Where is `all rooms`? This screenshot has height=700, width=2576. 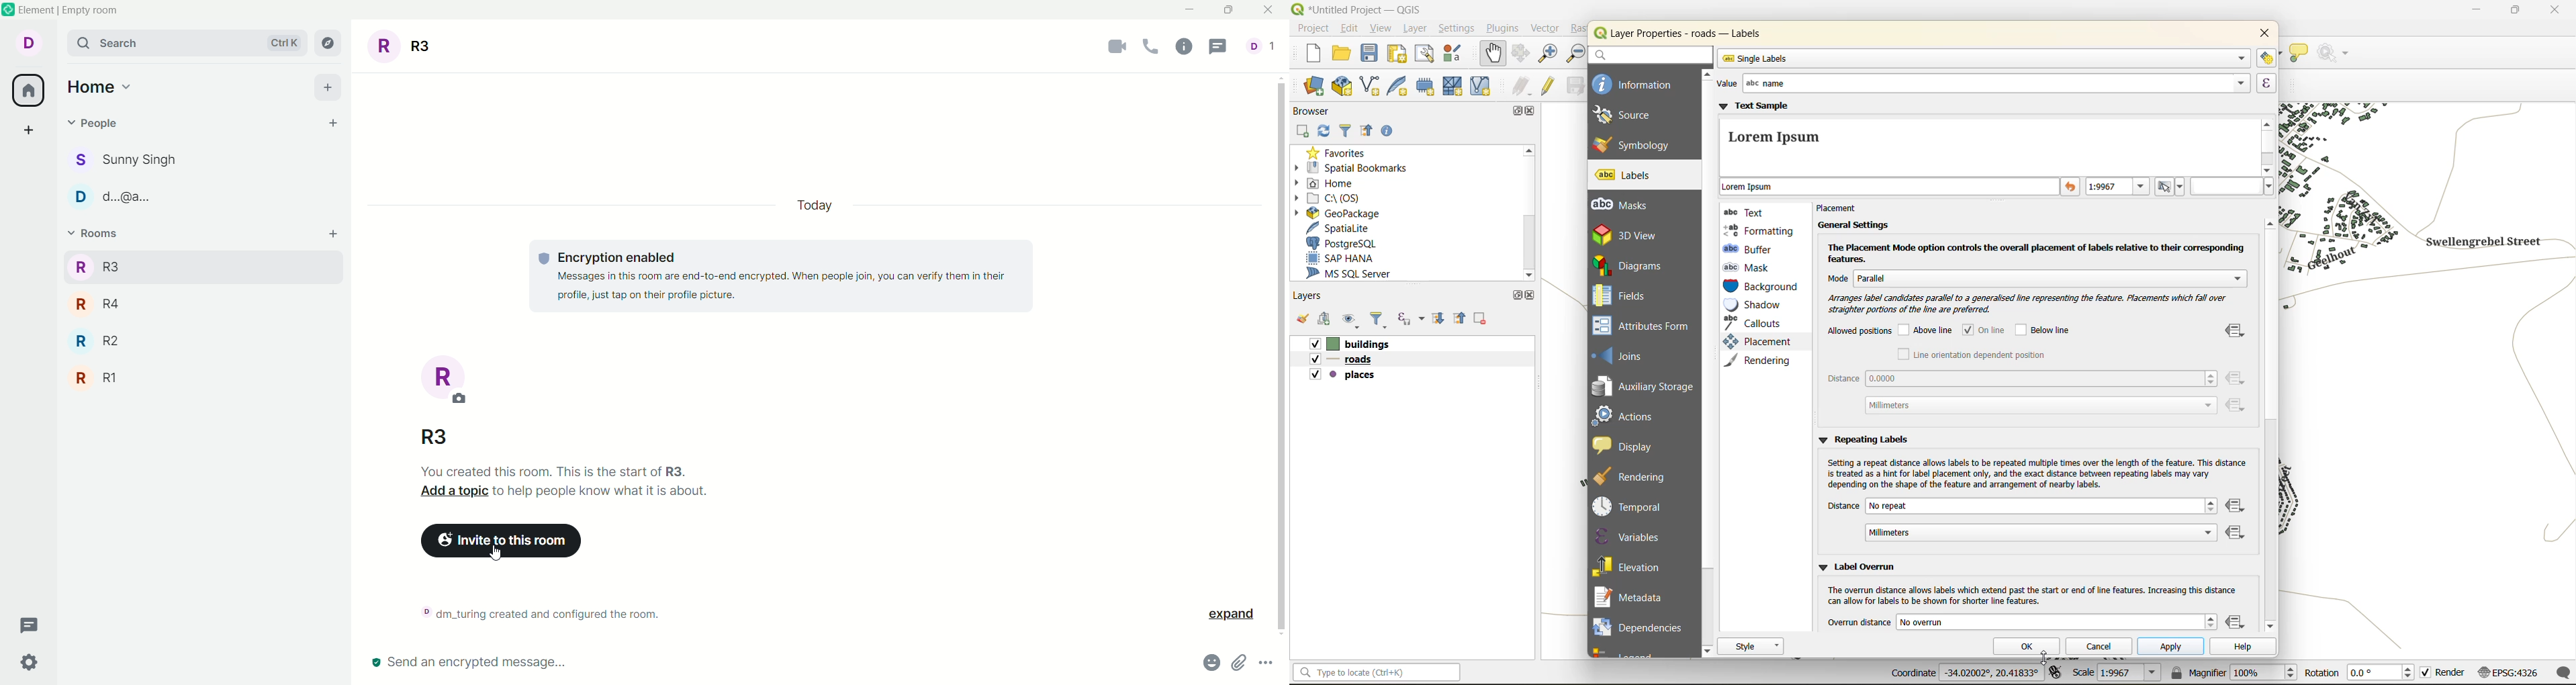
all rooms is located at coordinates (30, 90).